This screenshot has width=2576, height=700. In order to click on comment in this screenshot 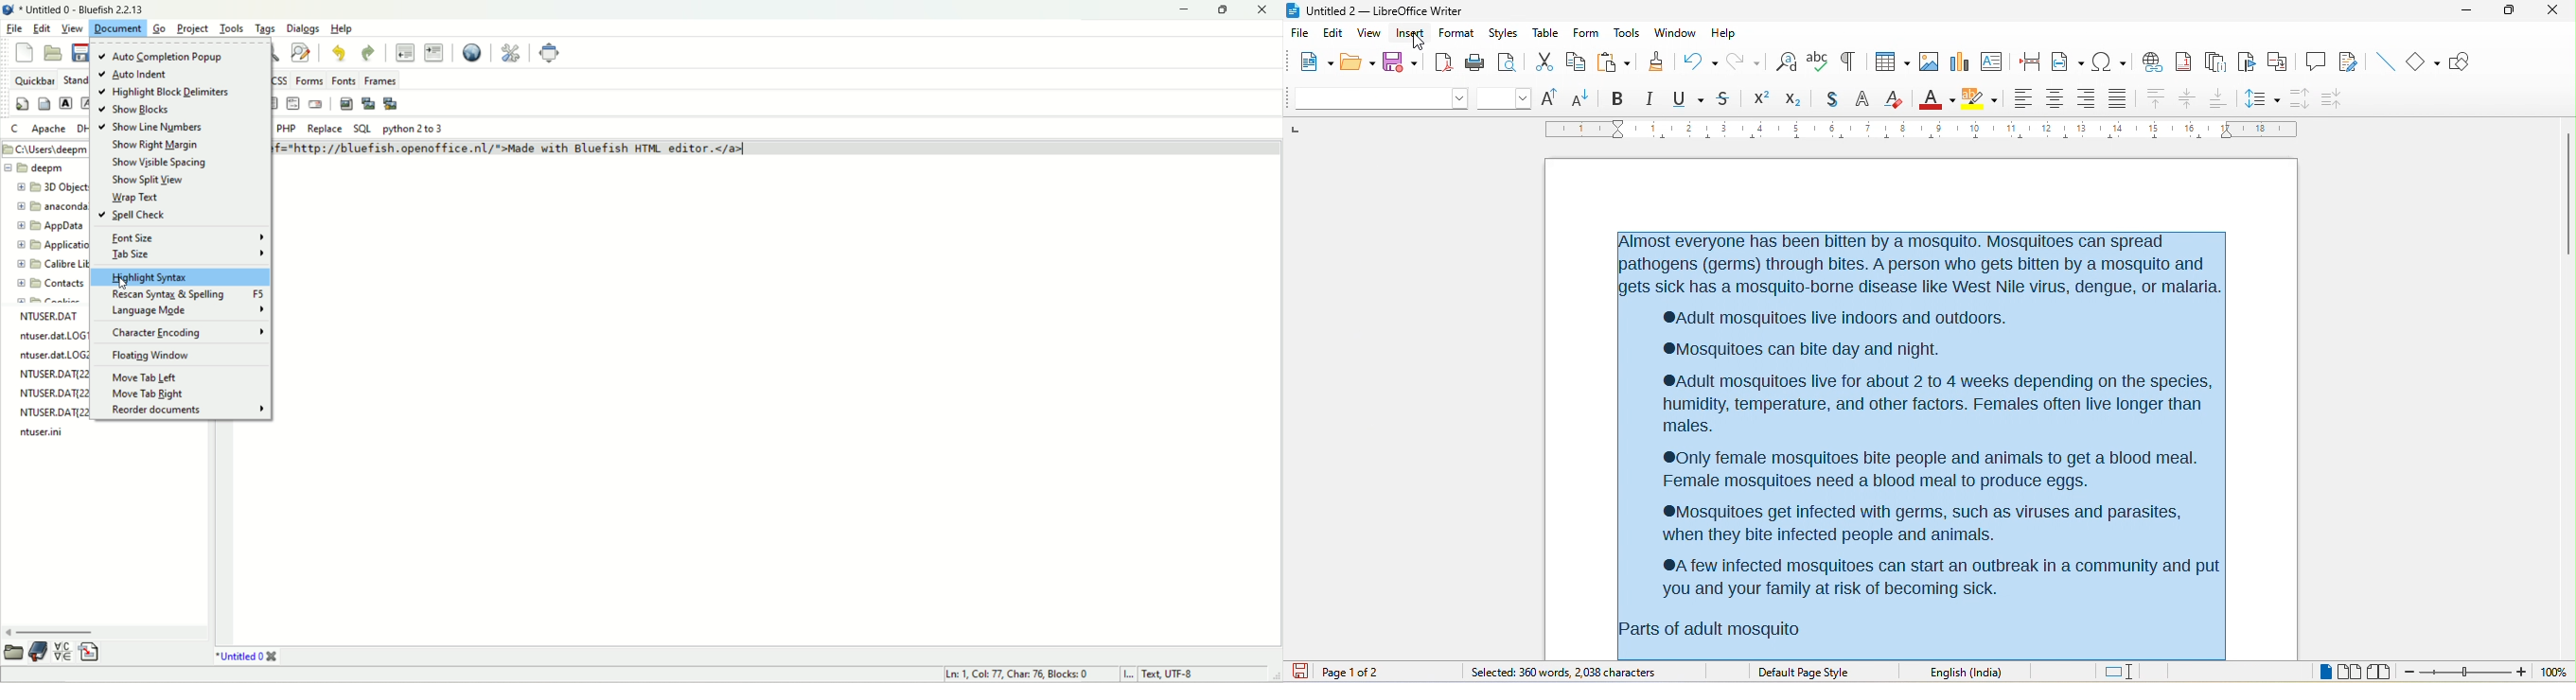, I will do `click(2315, 61)`.